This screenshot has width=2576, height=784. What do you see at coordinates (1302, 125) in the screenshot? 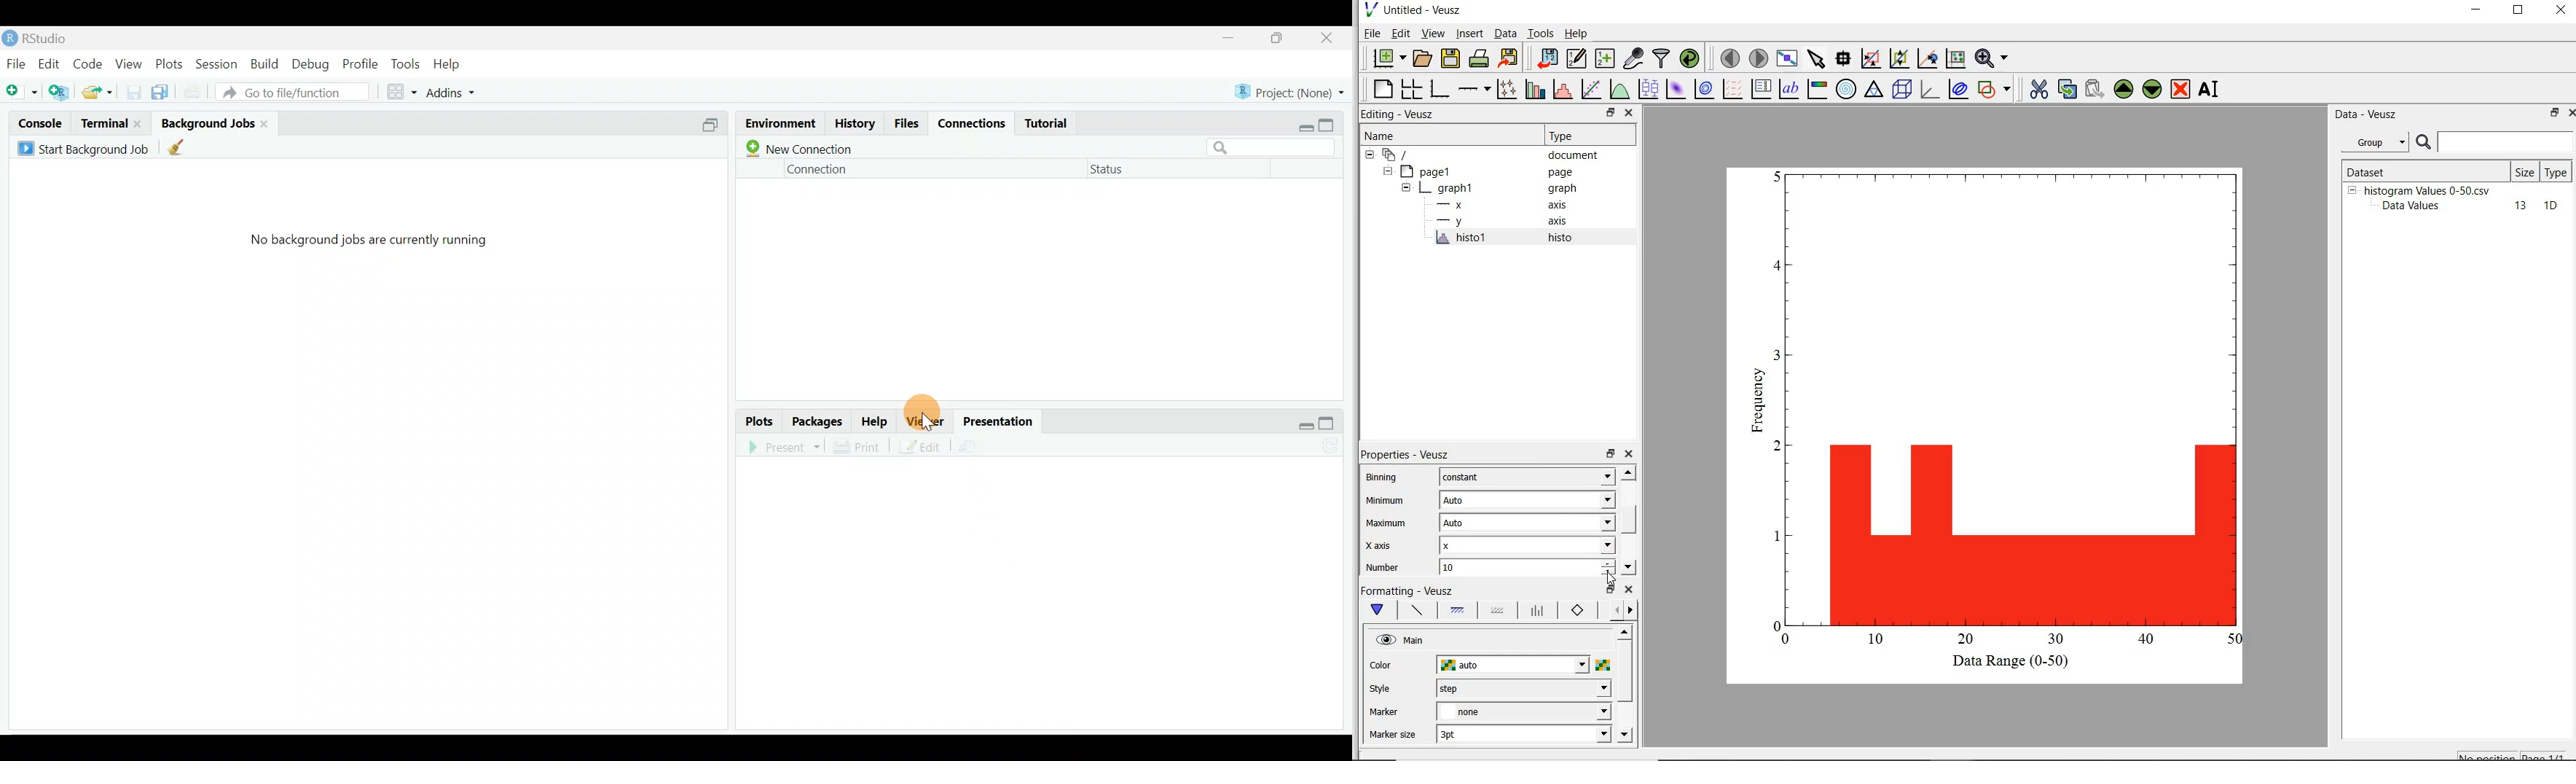
I see `Restore down` at bounding box center [1302, 125].